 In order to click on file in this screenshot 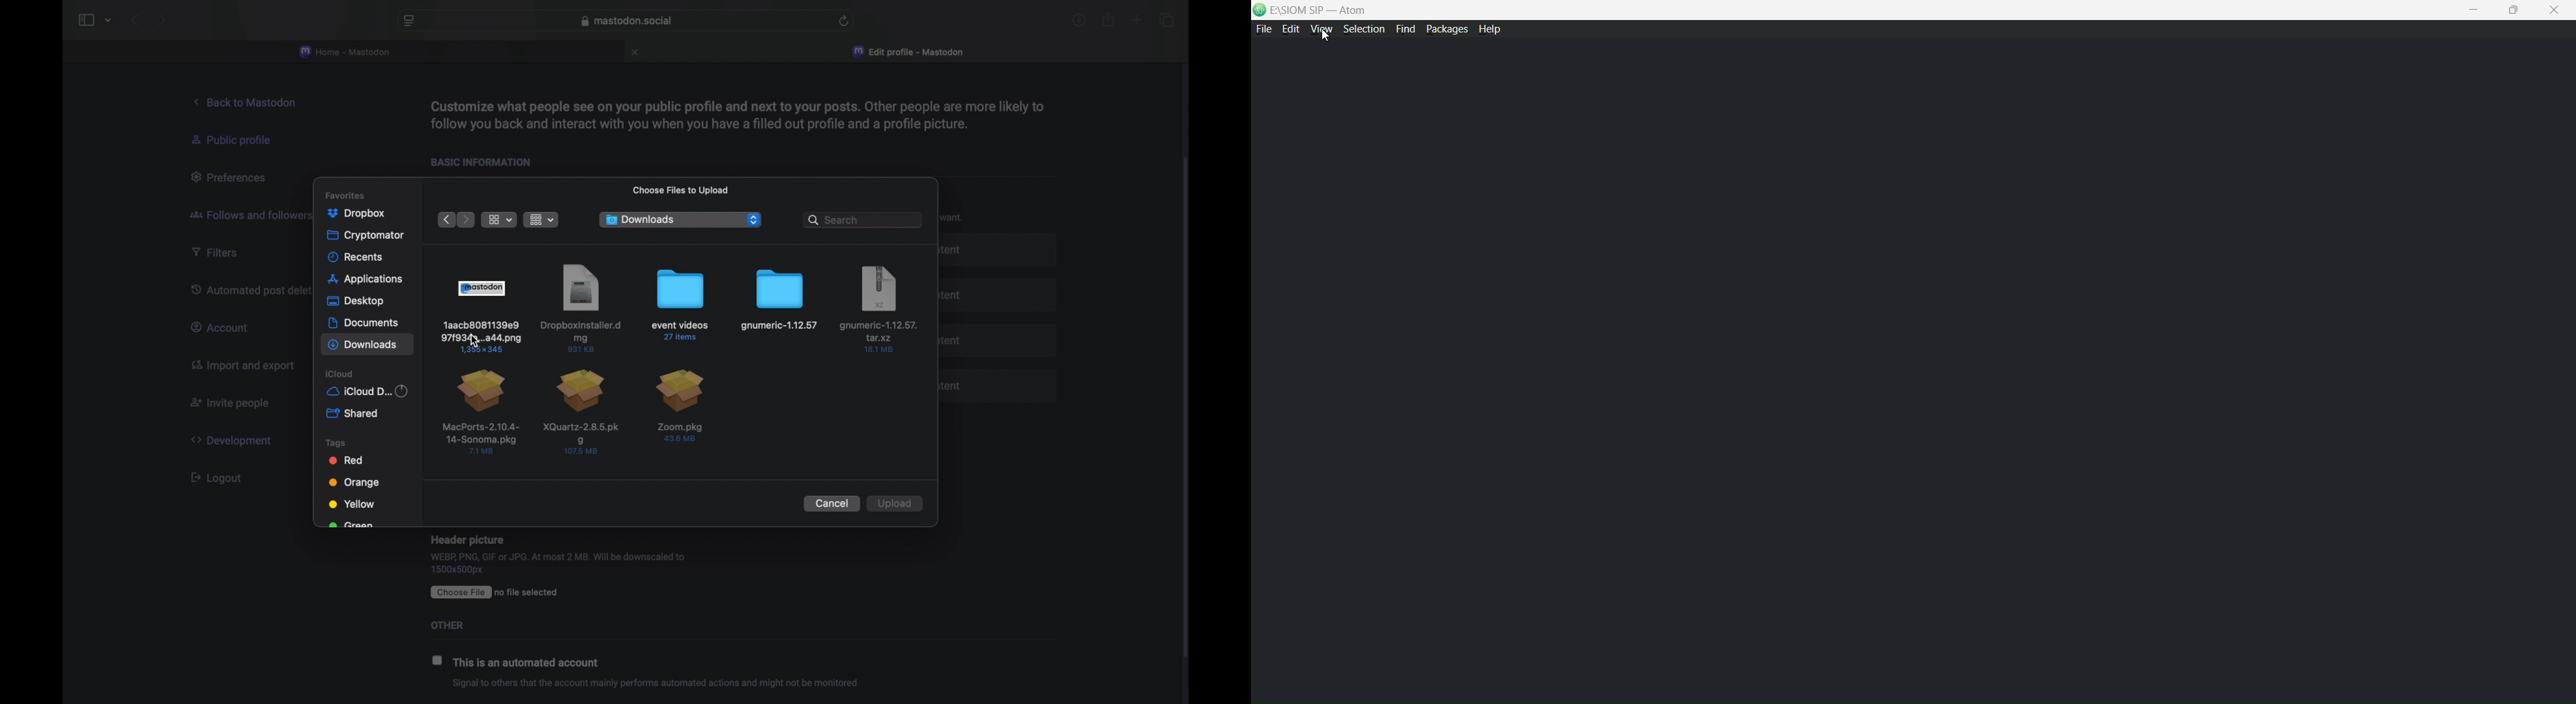, I will do `click(482, 316)`.